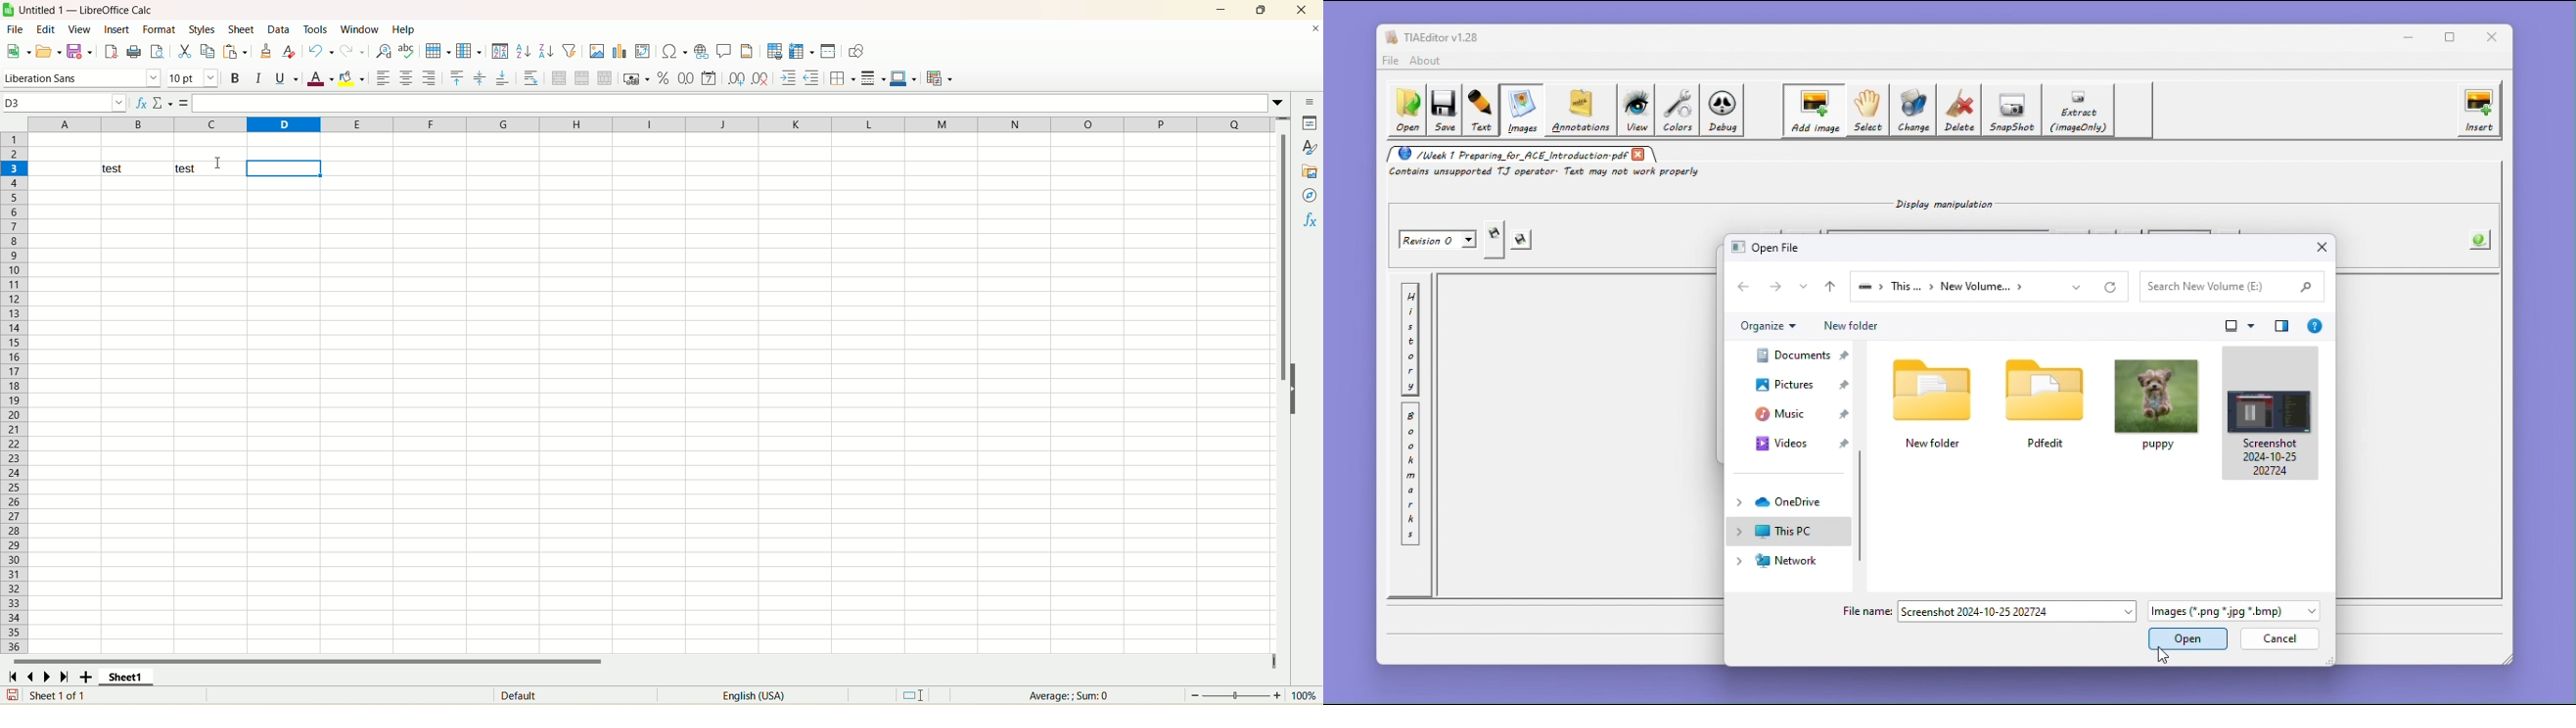 The width and height of the screenshot is (2576, 728). I want to click on sheet, so click(242, 29).